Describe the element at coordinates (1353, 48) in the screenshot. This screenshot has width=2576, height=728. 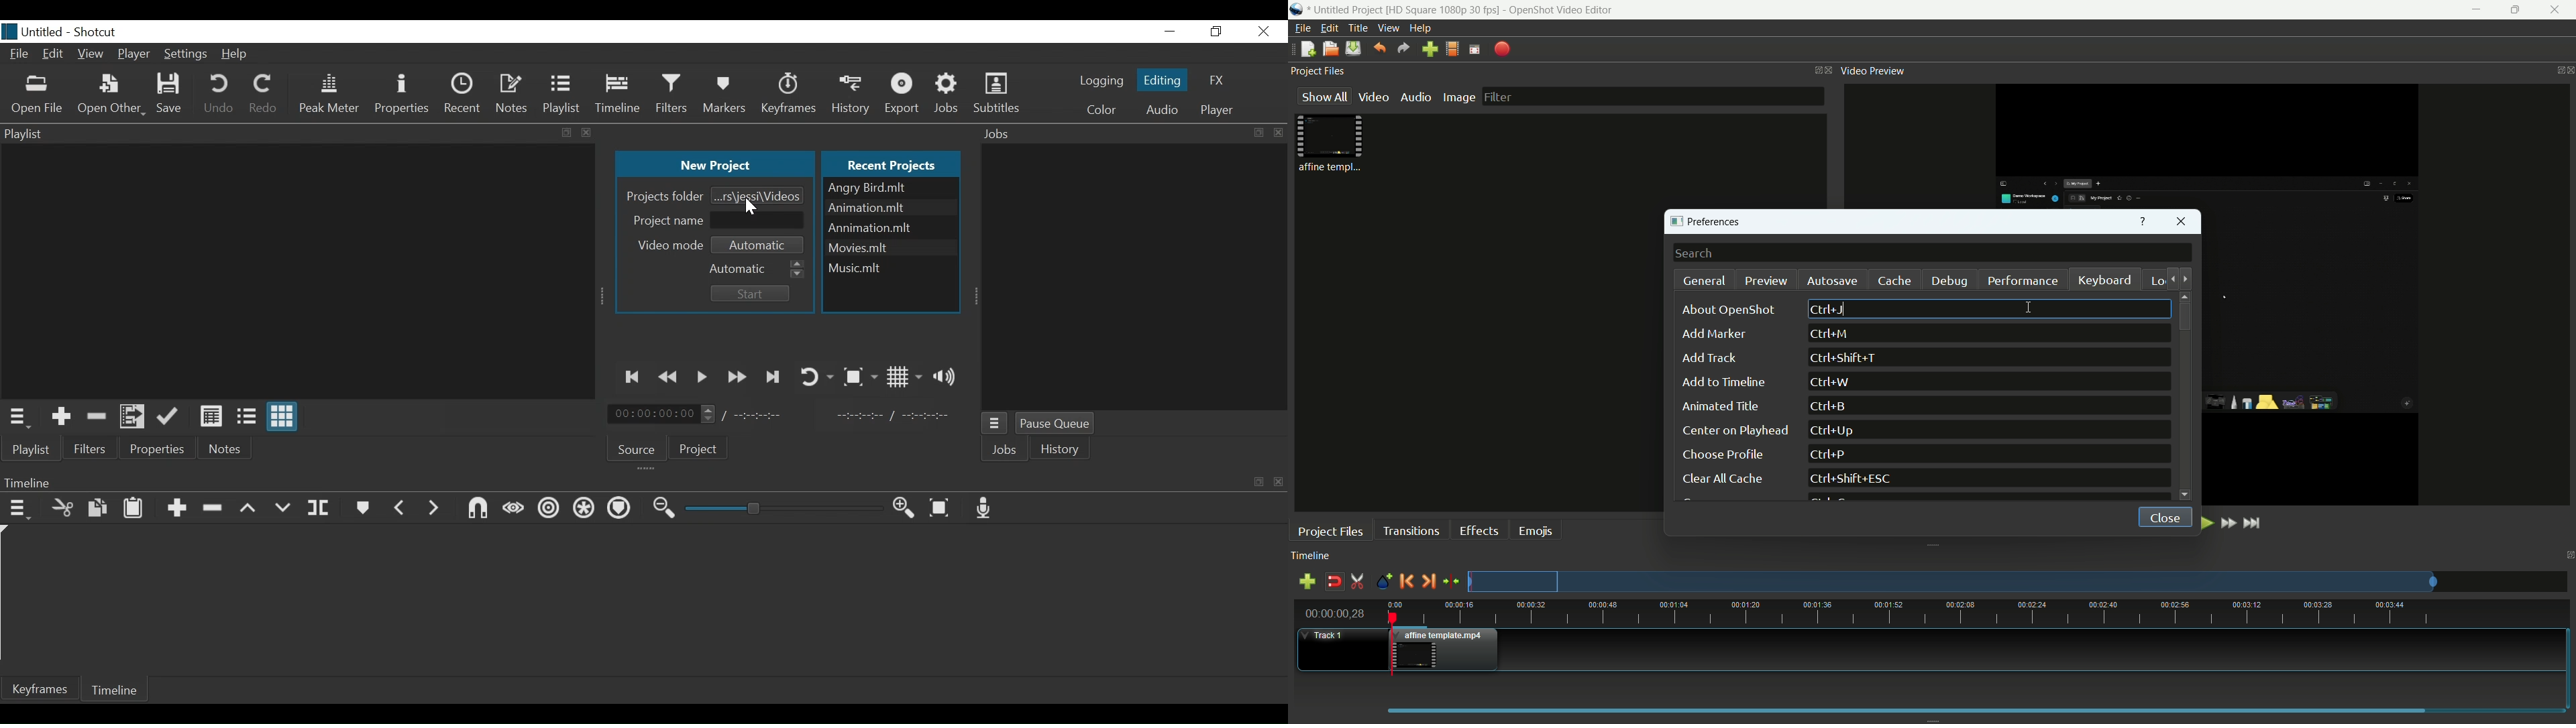
I see `save file` at that location.